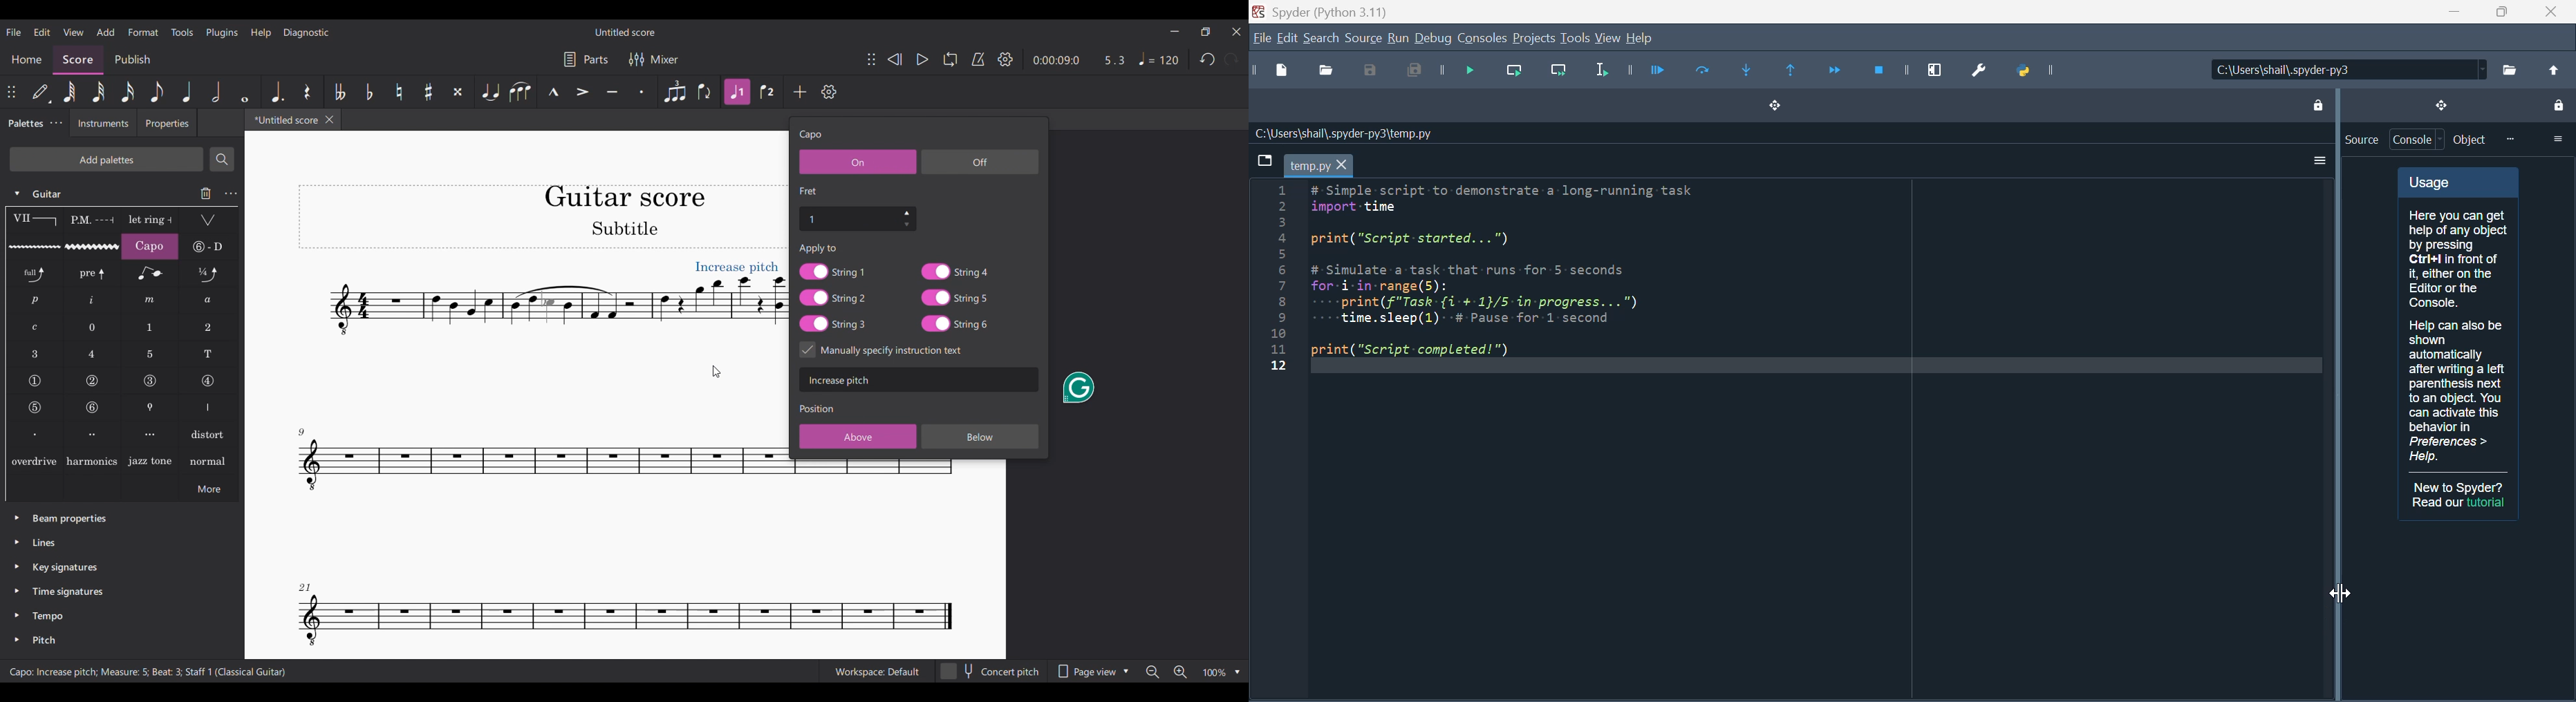 The height and width of the screenshot is (728, 2576). Describe the element at coordinates (716, 372) in the screenshot. I see `Cursor clicking on score` at that location.